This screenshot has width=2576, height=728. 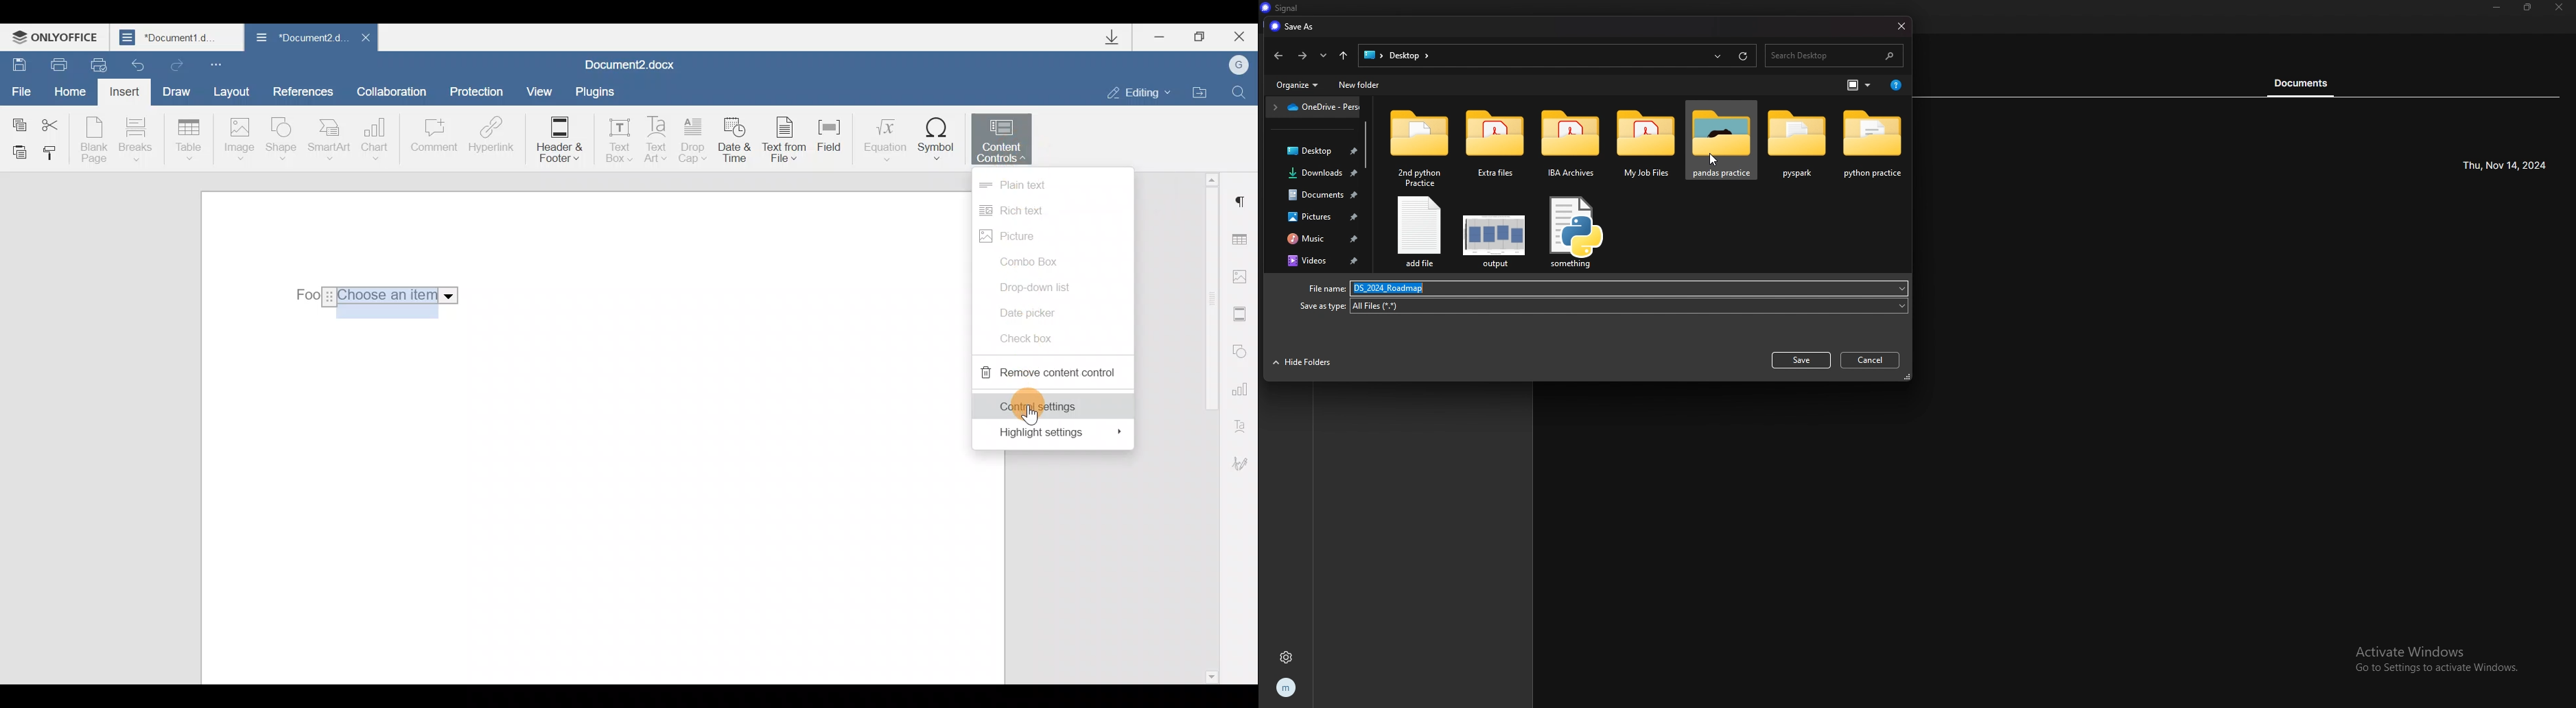 I want to click on signal, so click(x=1298, y=10).